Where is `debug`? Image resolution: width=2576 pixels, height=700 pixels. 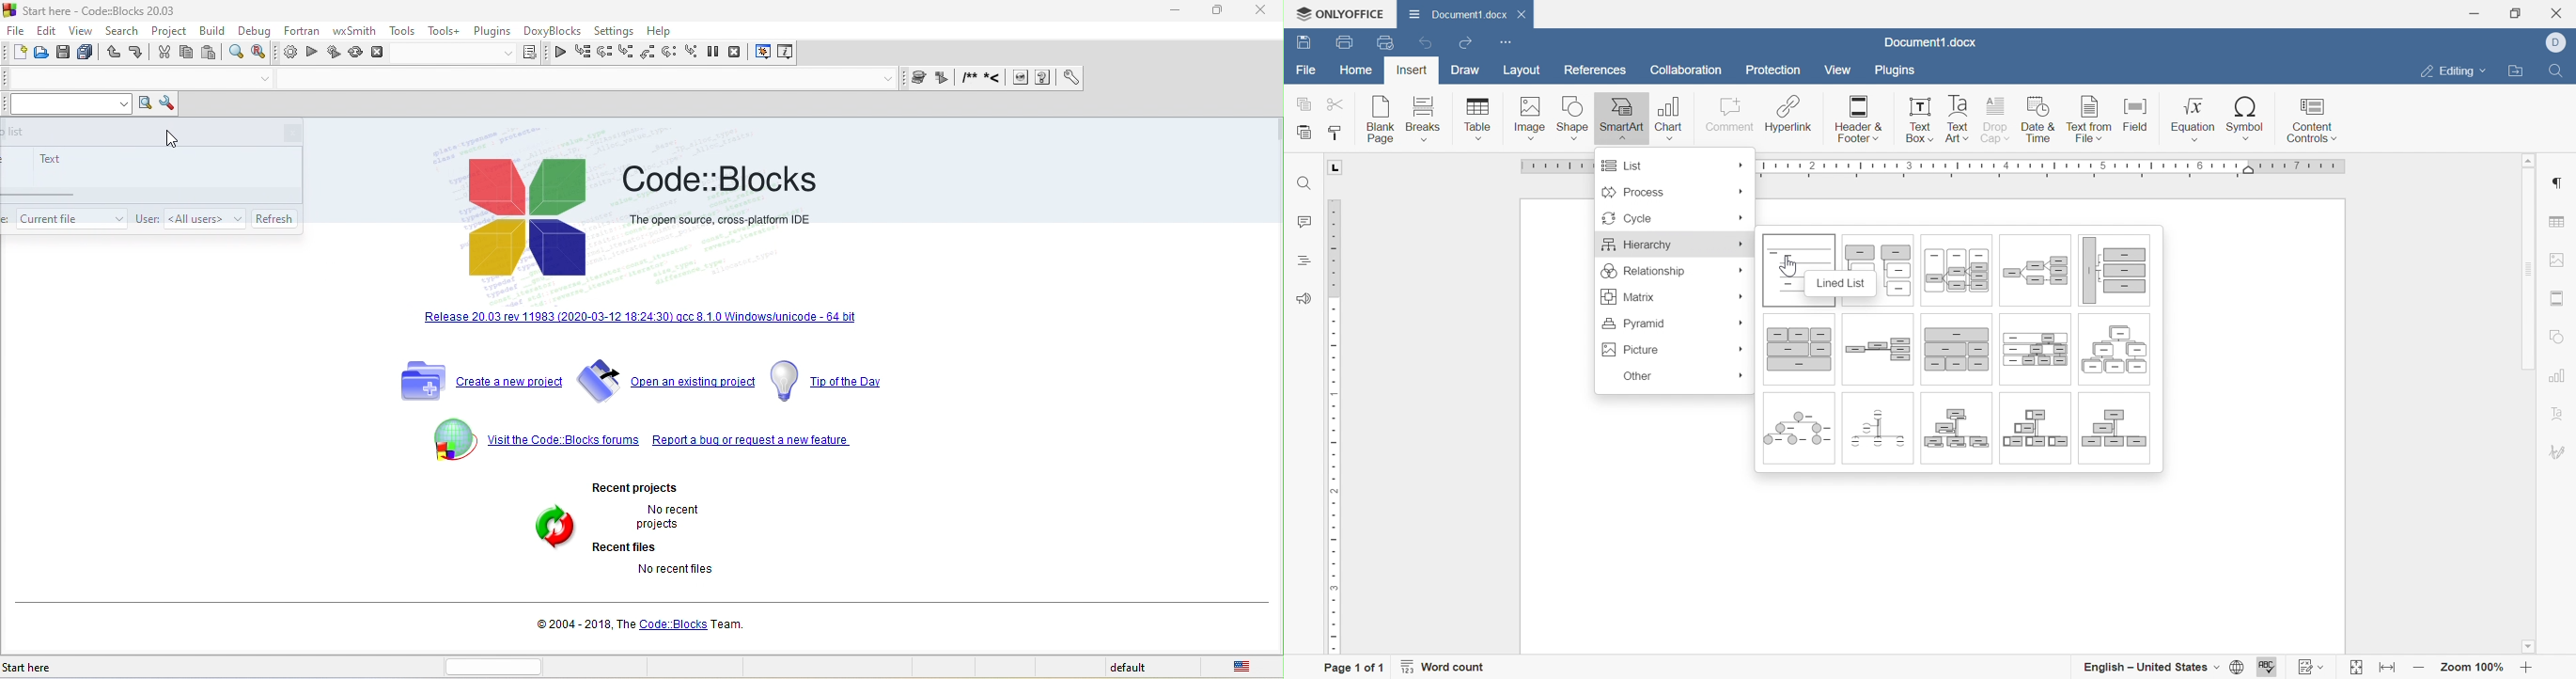
debug is located at coordinates (257, 31).